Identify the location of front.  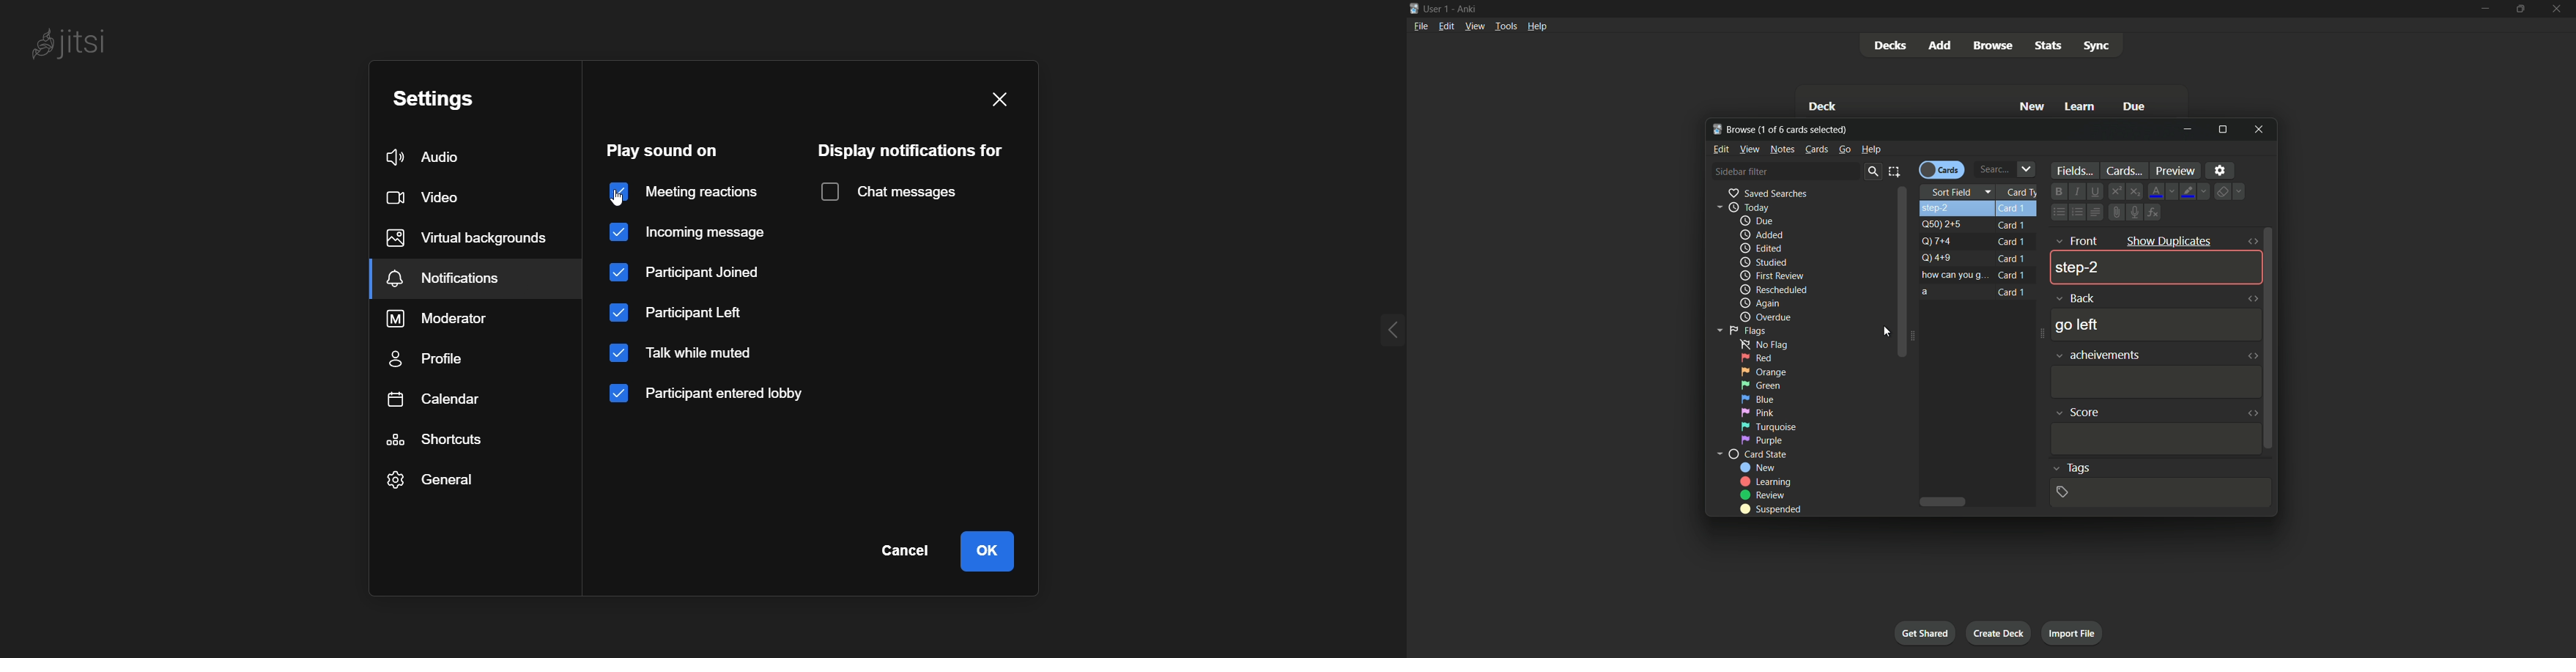
(2076, 241).